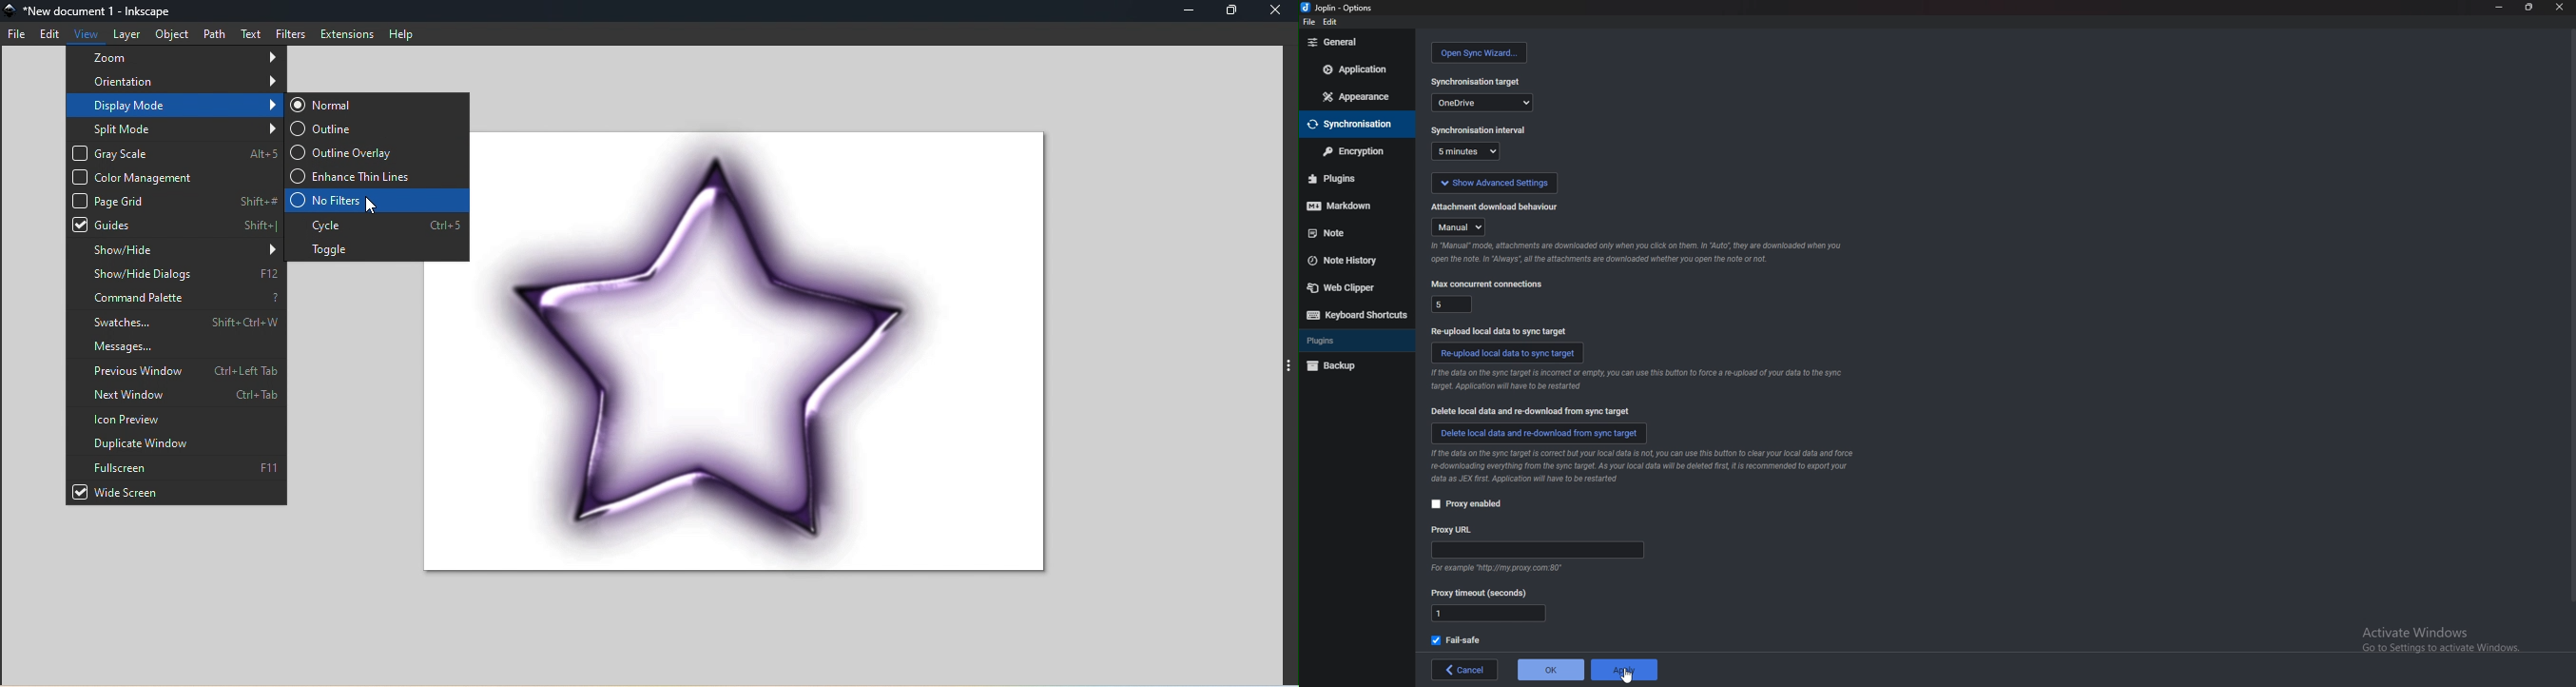 This screenshot has width=2576, height=700. I want to click on delete local data, so click(1531, 411).